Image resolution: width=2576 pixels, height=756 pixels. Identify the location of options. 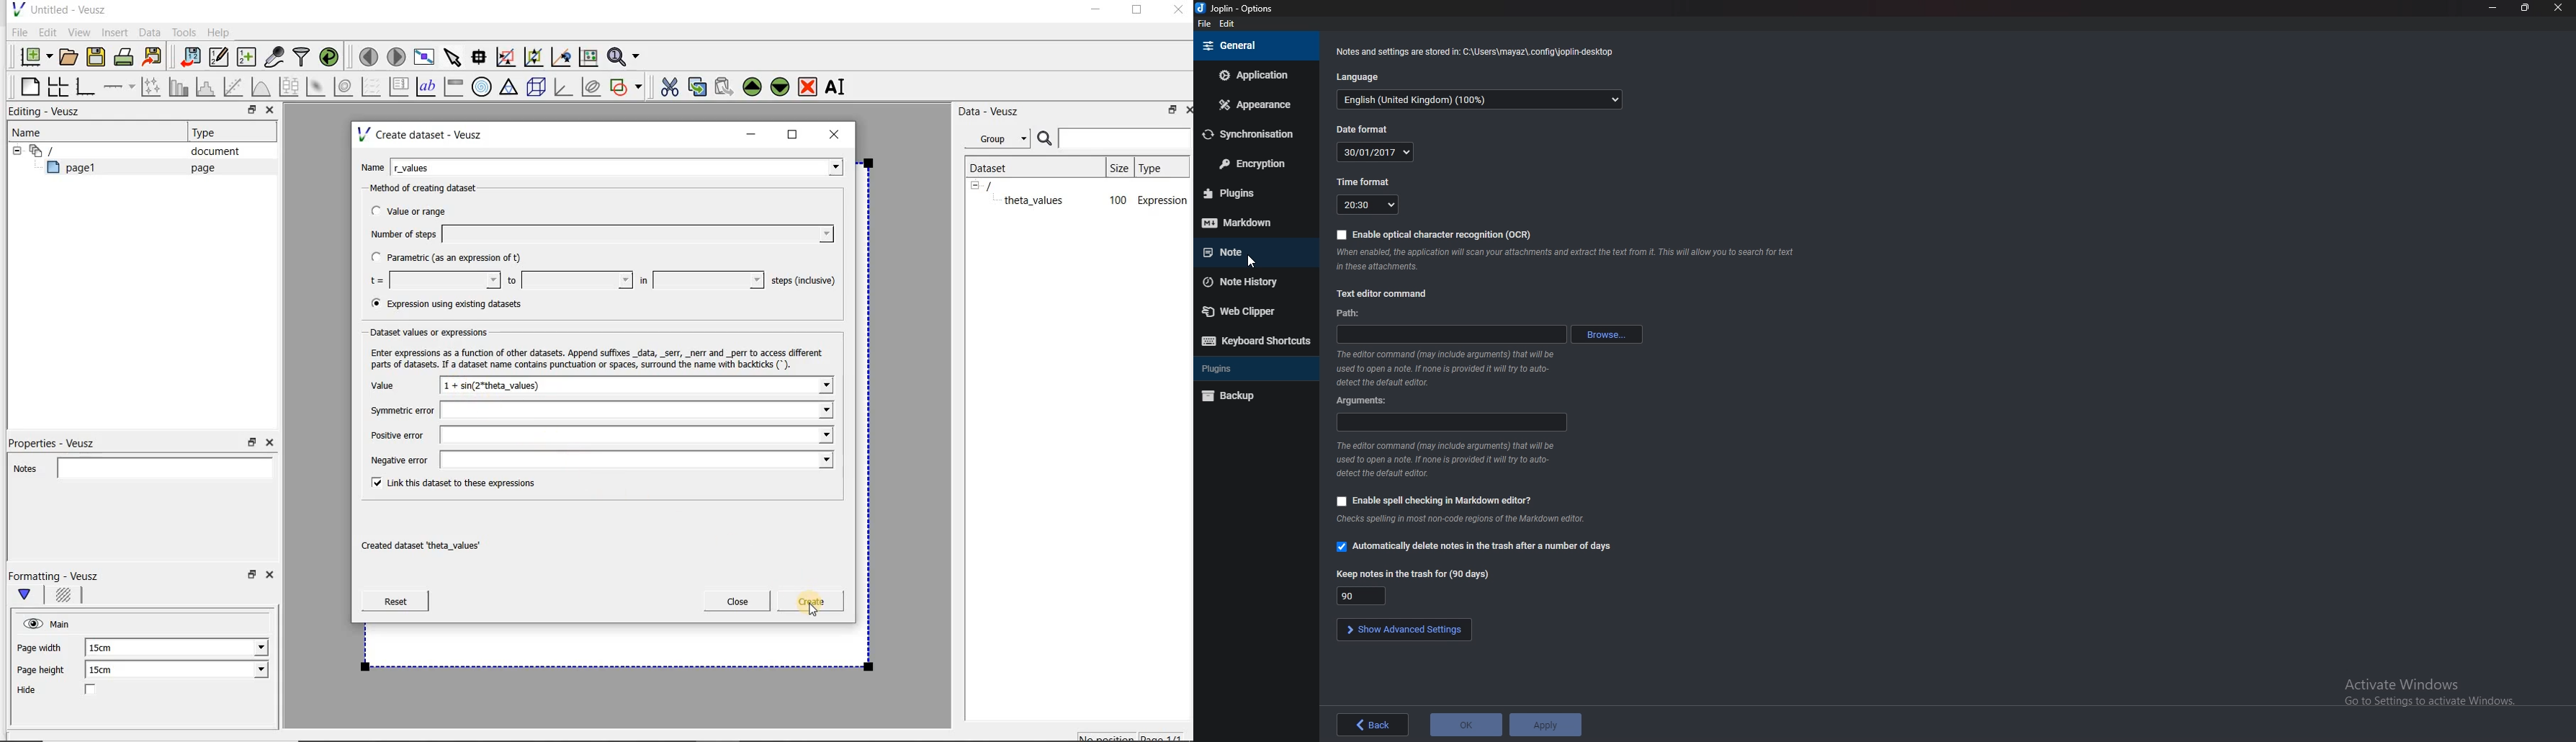
(1238, 9).